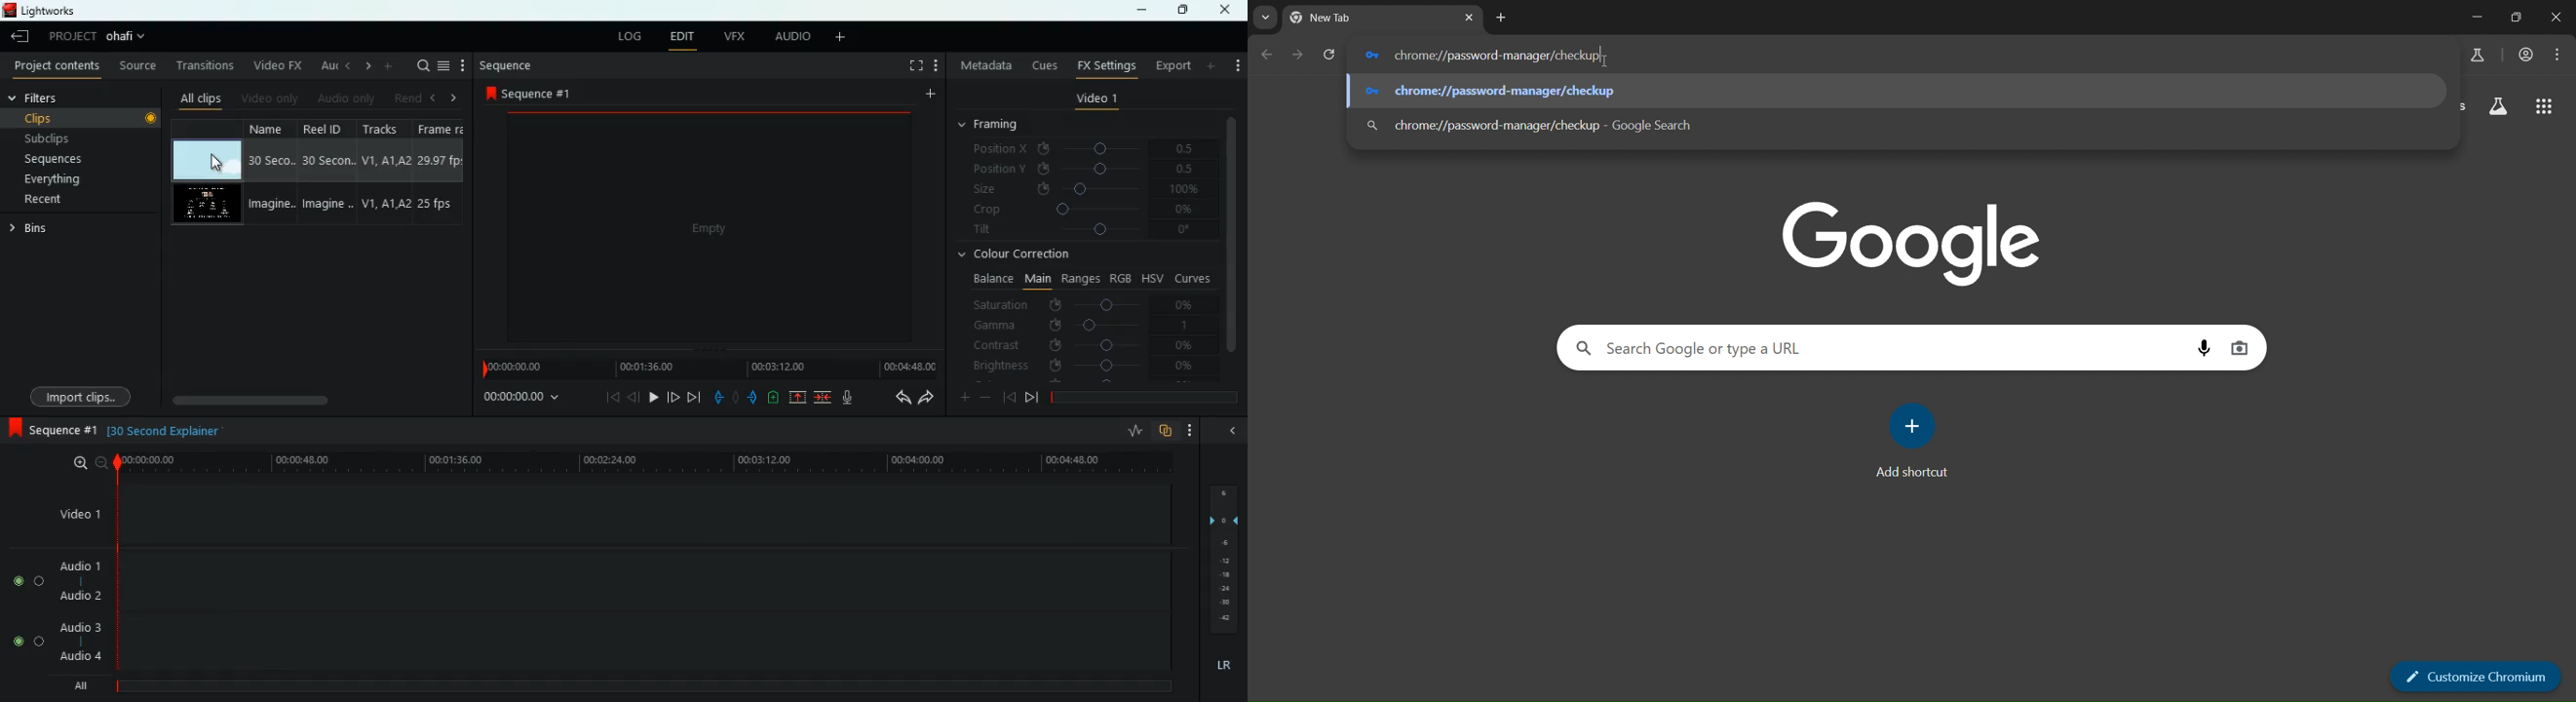  What do you see at coordinates (653, 398) in the screenshot?
I see `play` at bounding box center [653, 398].